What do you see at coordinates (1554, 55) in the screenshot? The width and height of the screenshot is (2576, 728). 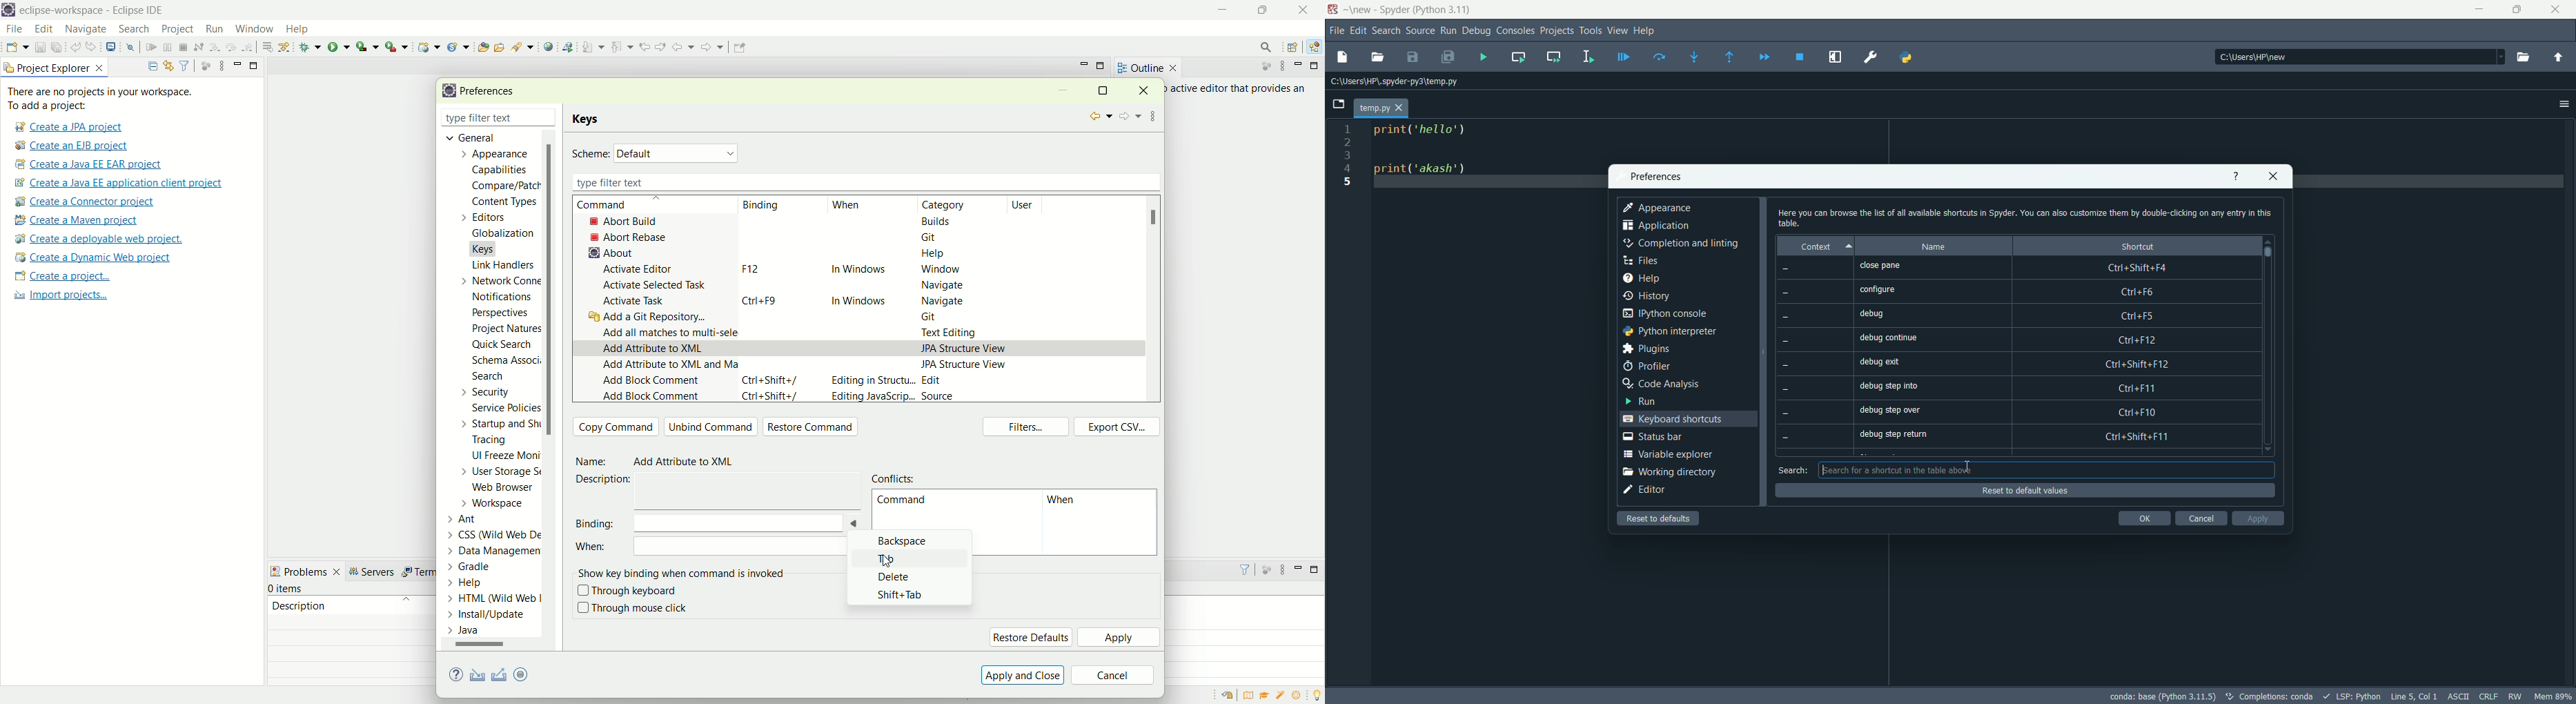 I see `run current cell and go to next one` at bounding box center [1554, 55].